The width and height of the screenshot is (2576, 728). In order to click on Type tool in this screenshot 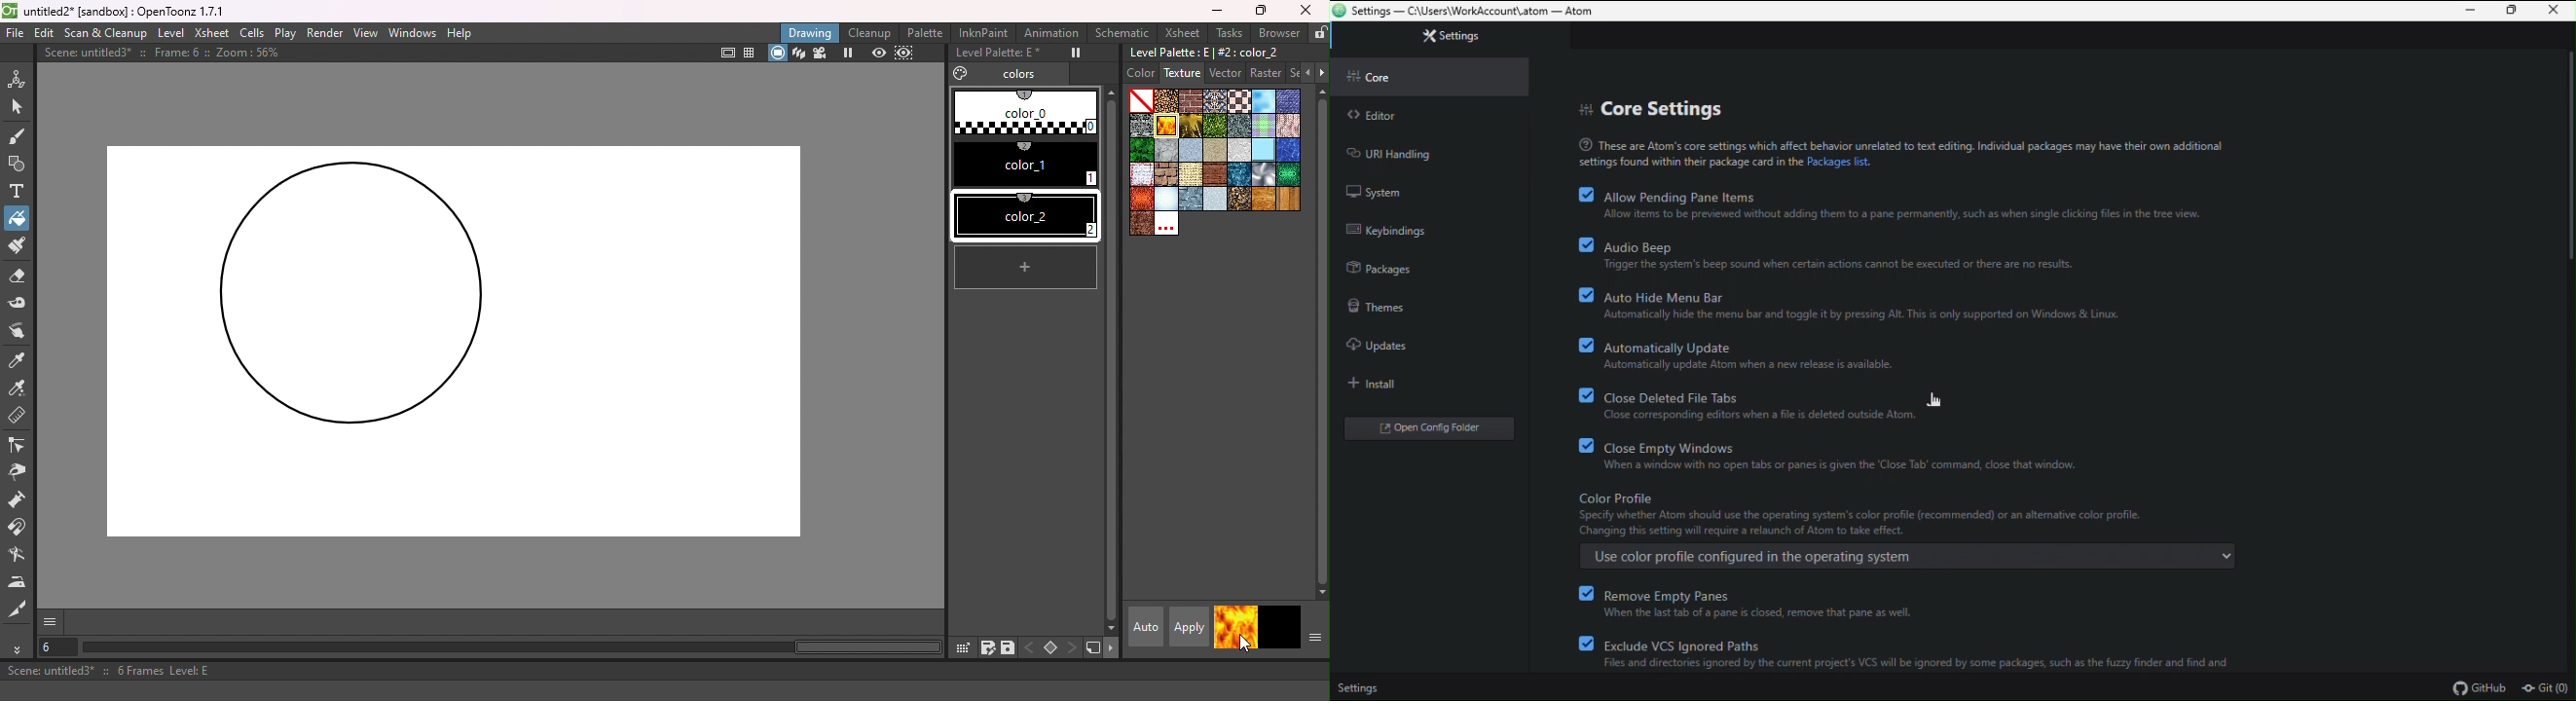, I will do `click(21, 191)`.